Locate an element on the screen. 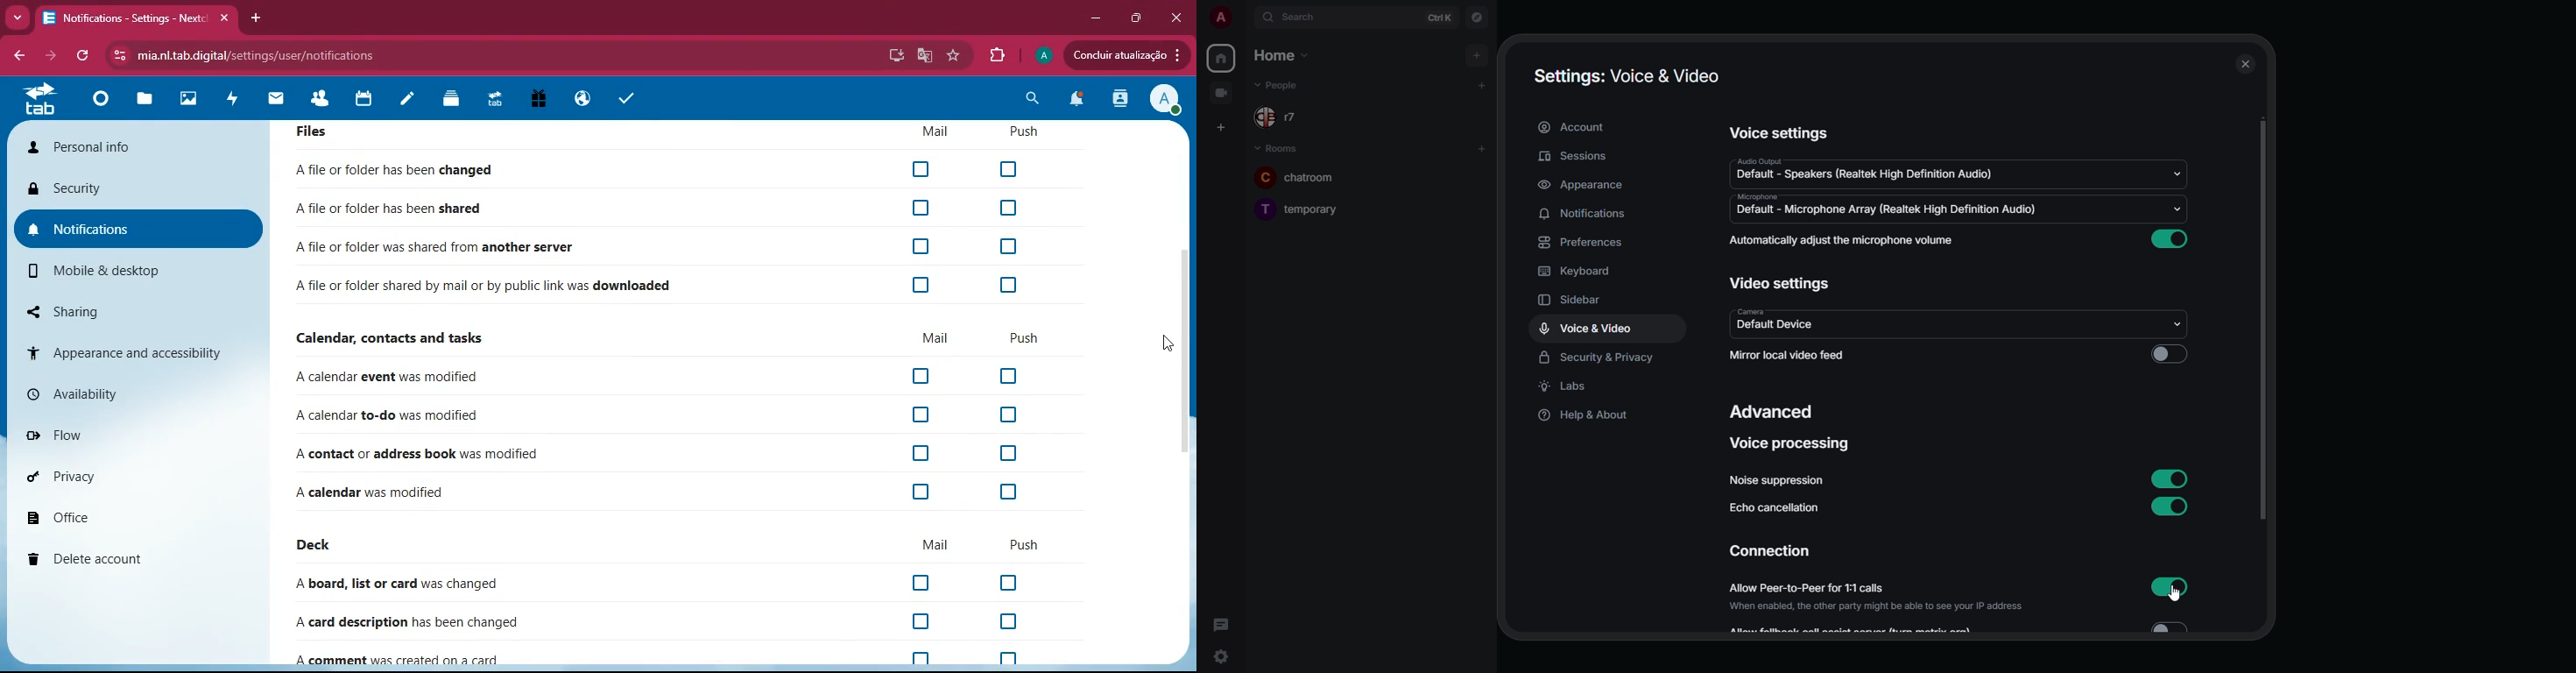 Image resolution: width=2576 pixels, height=700 pixels. off is located at coordinates (1009, 453).